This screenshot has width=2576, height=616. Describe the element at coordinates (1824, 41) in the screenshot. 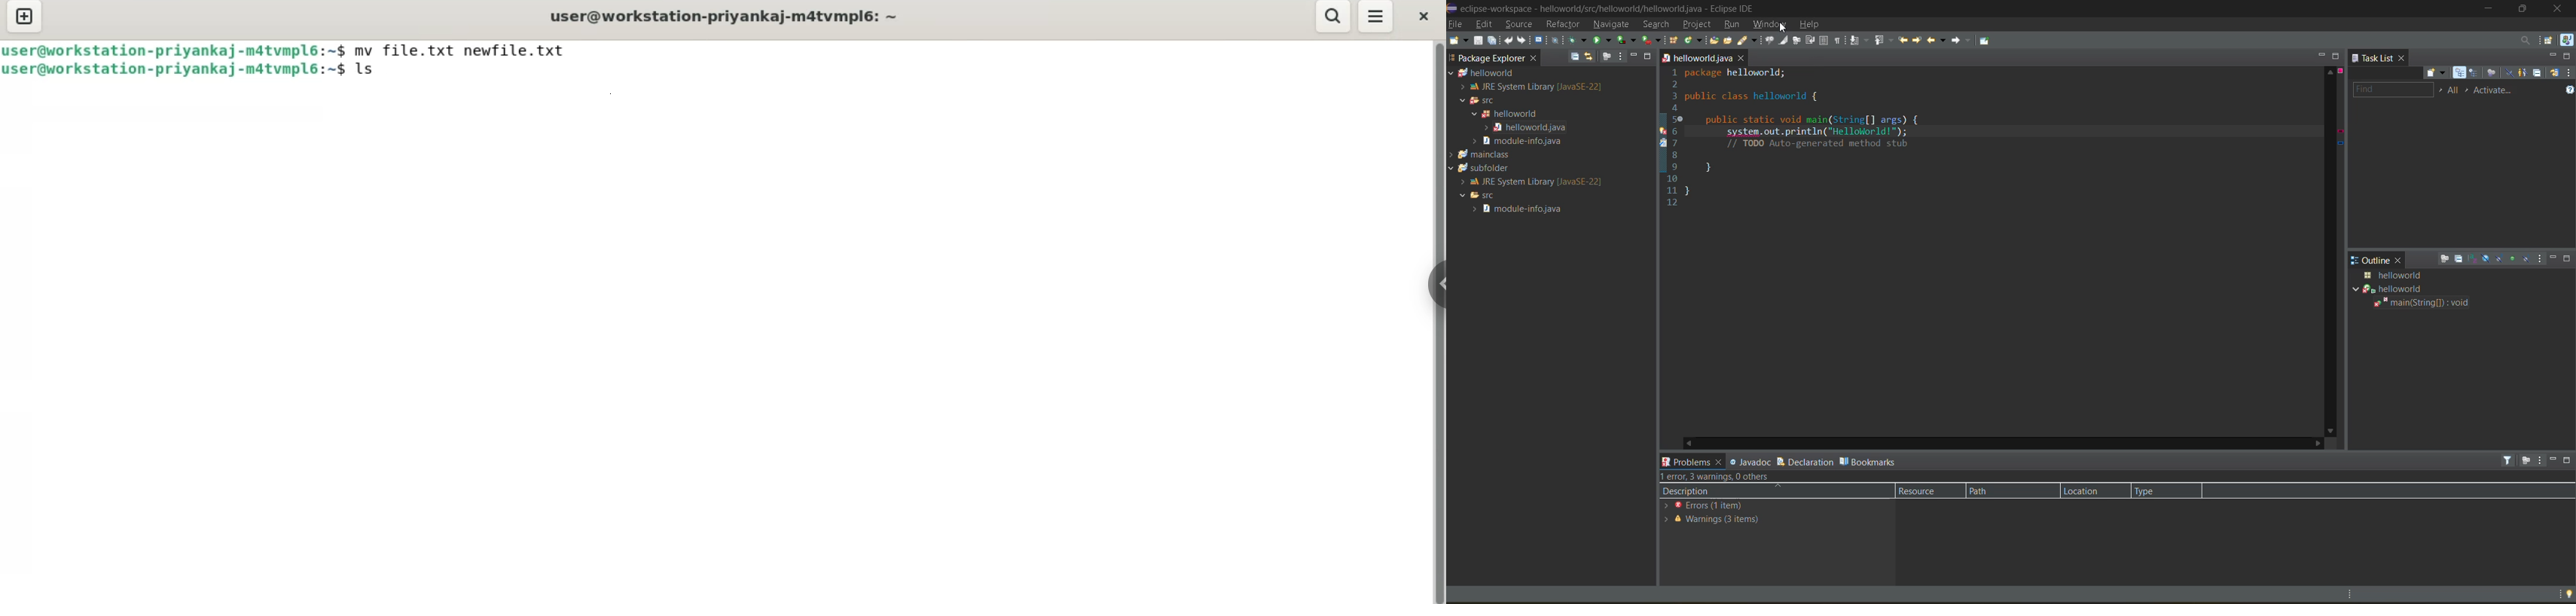

I see `toggle  block selection mode` at that location.